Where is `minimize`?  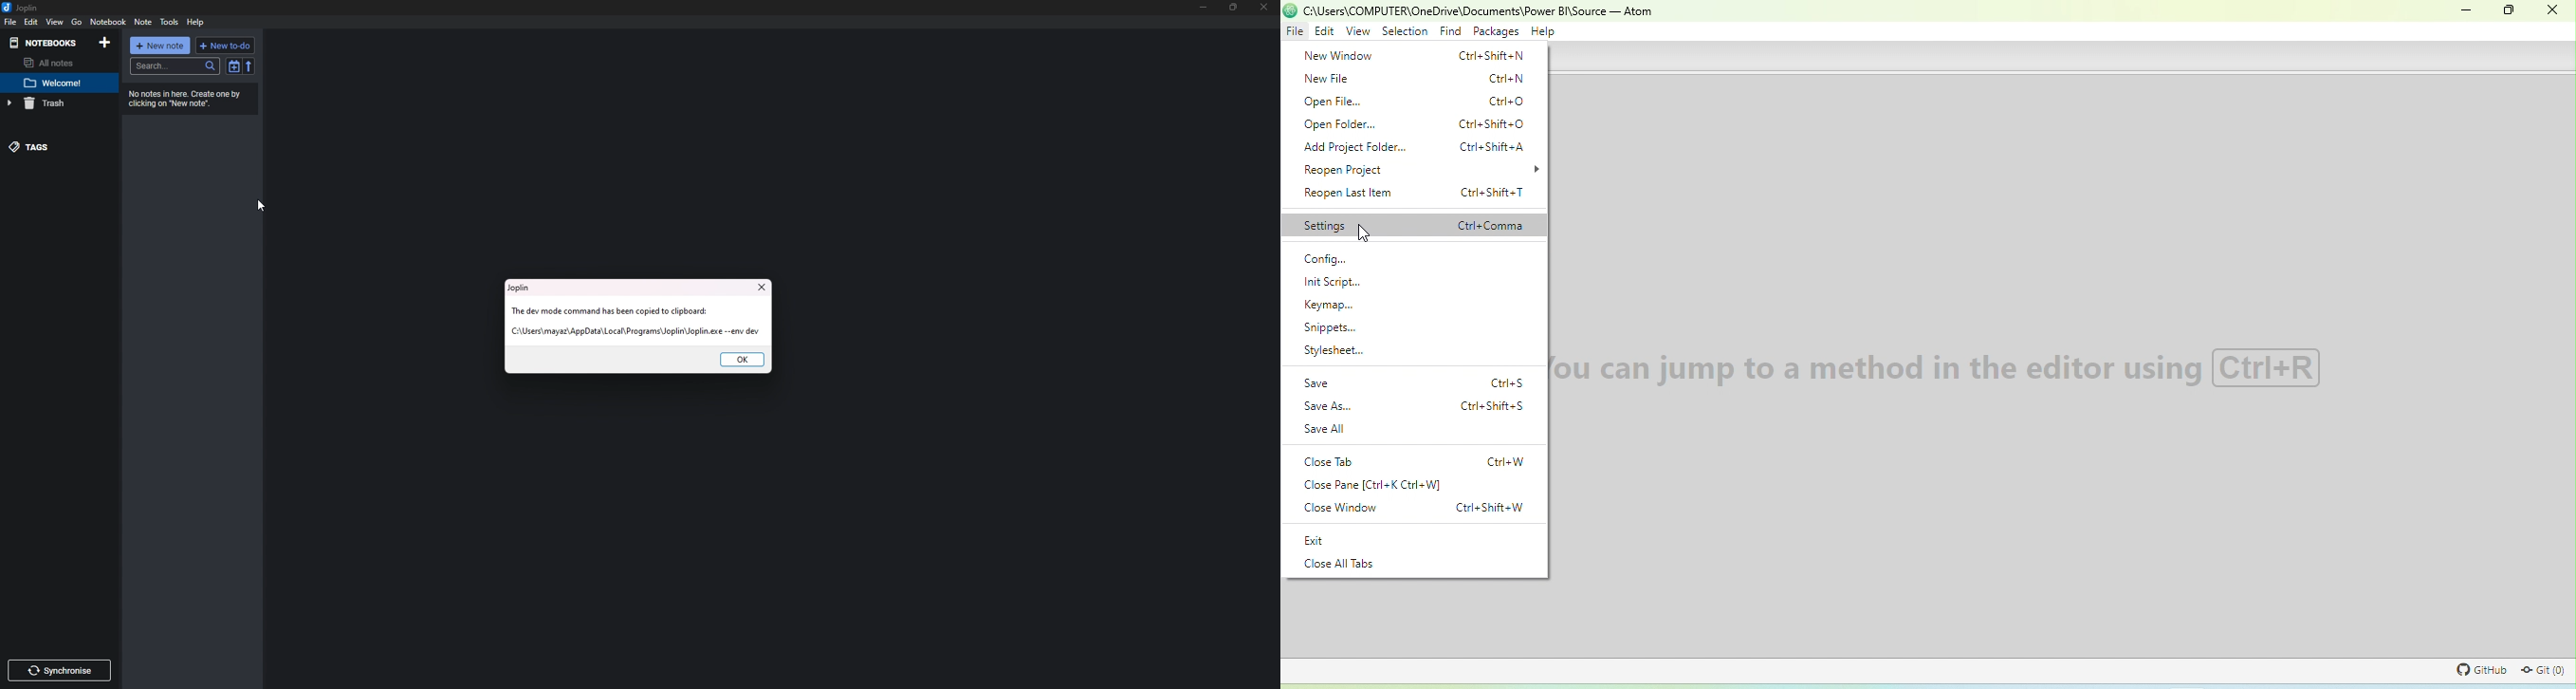
minimize is located at coordinates (1204, 7).